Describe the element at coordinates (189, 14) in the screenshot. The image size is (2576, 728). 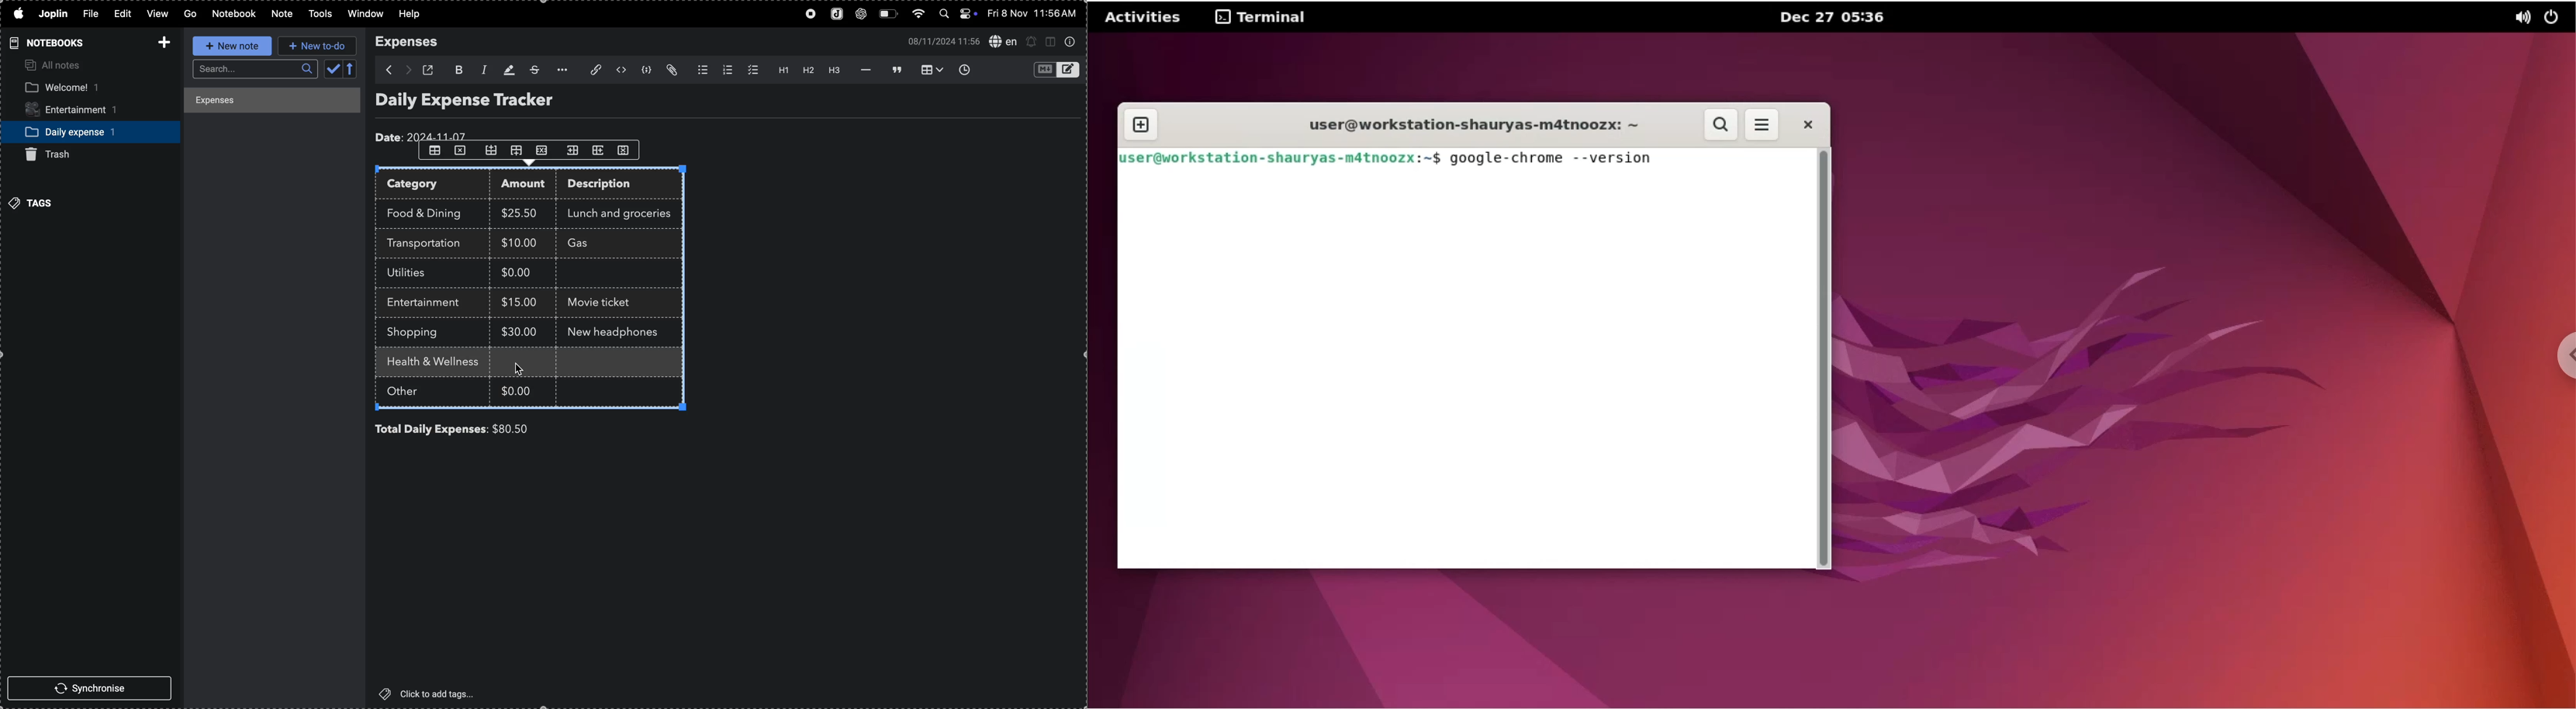
I see `go` at that location.